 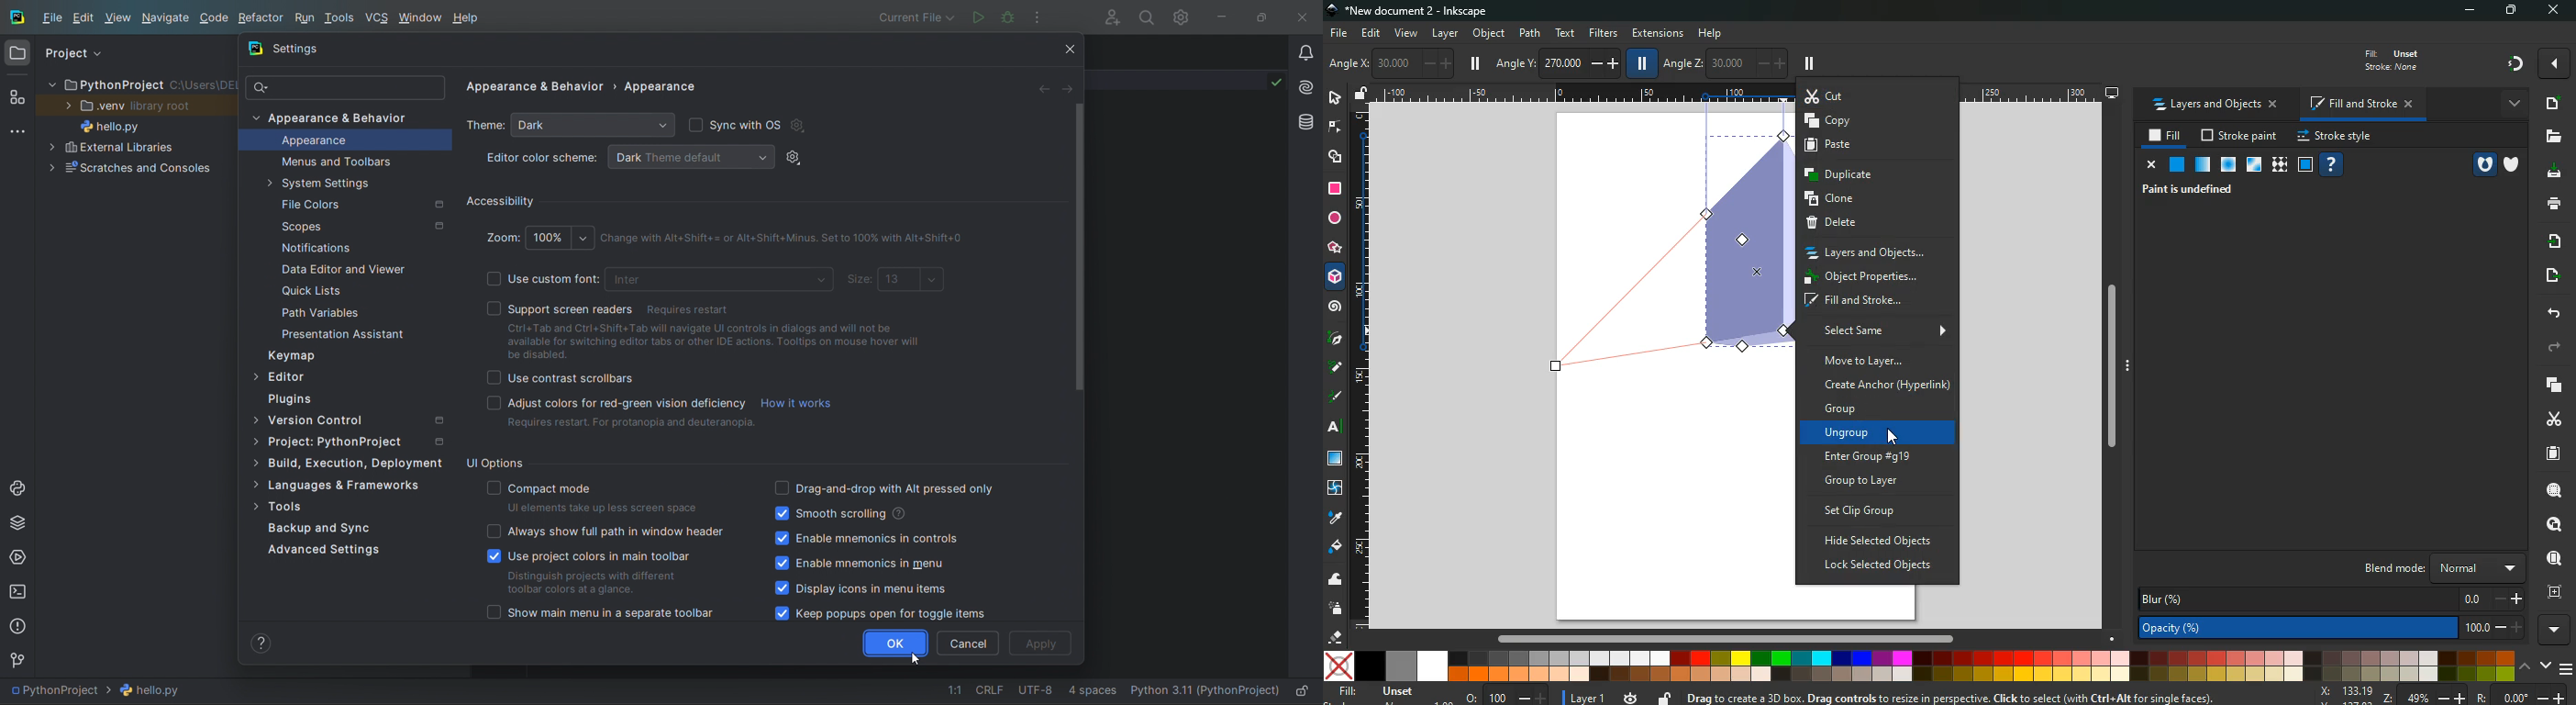 What do you see at coordinates (2512, 103) in the screenshot?
I see `more` at bounding box center [2512, 103].